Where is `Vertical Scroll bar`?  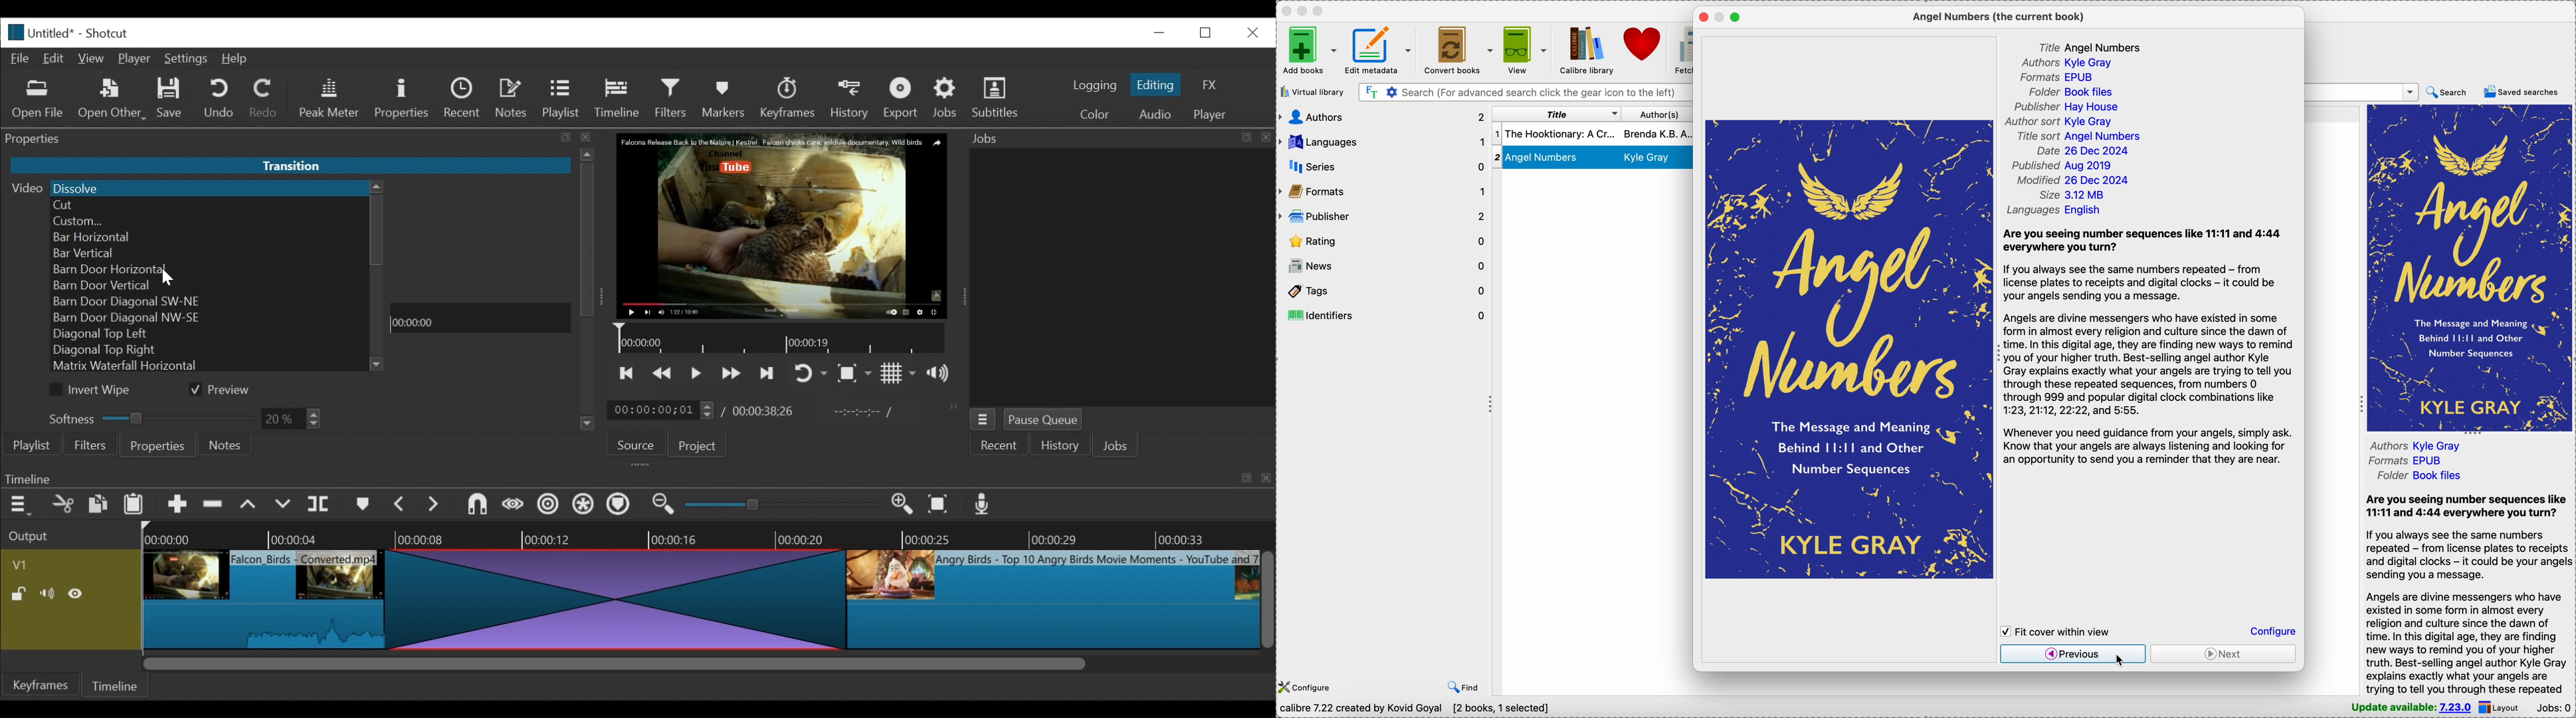
Vertical Scroll bar is located at coordinates (588, 240).